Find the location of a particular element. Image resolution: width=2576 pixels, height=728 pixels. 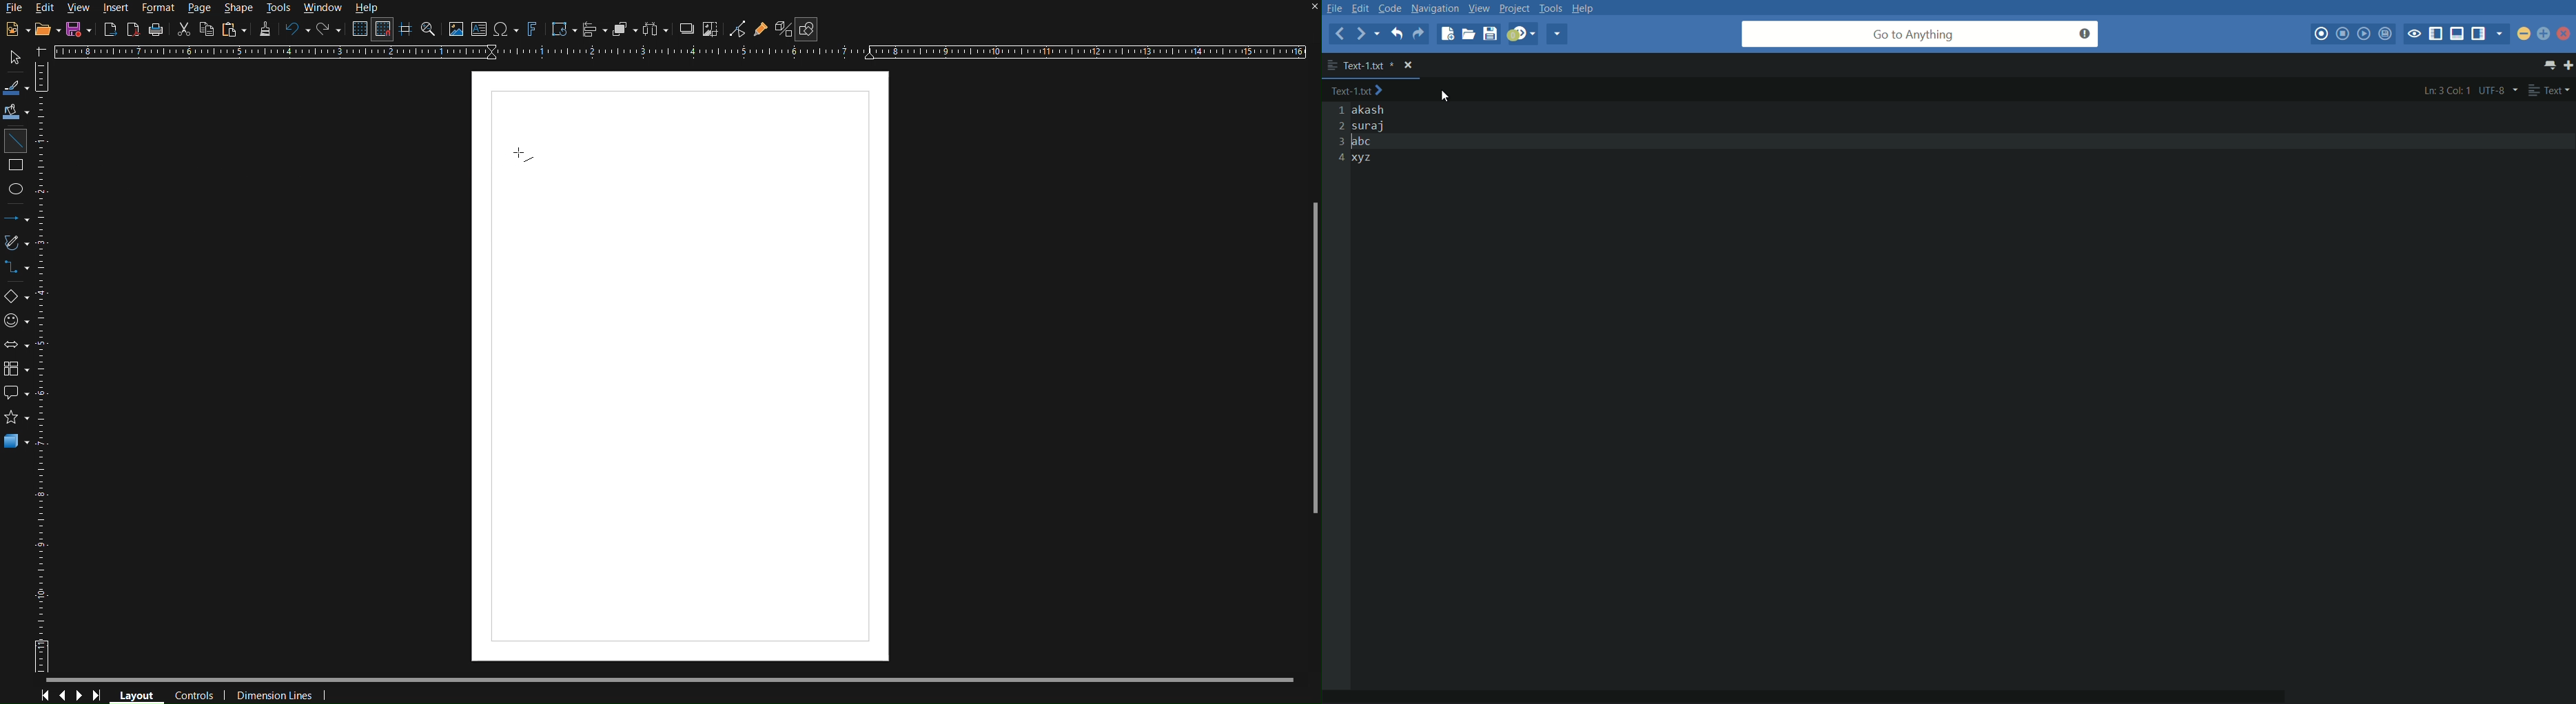

share current file is located at coordinates (1556, 34).